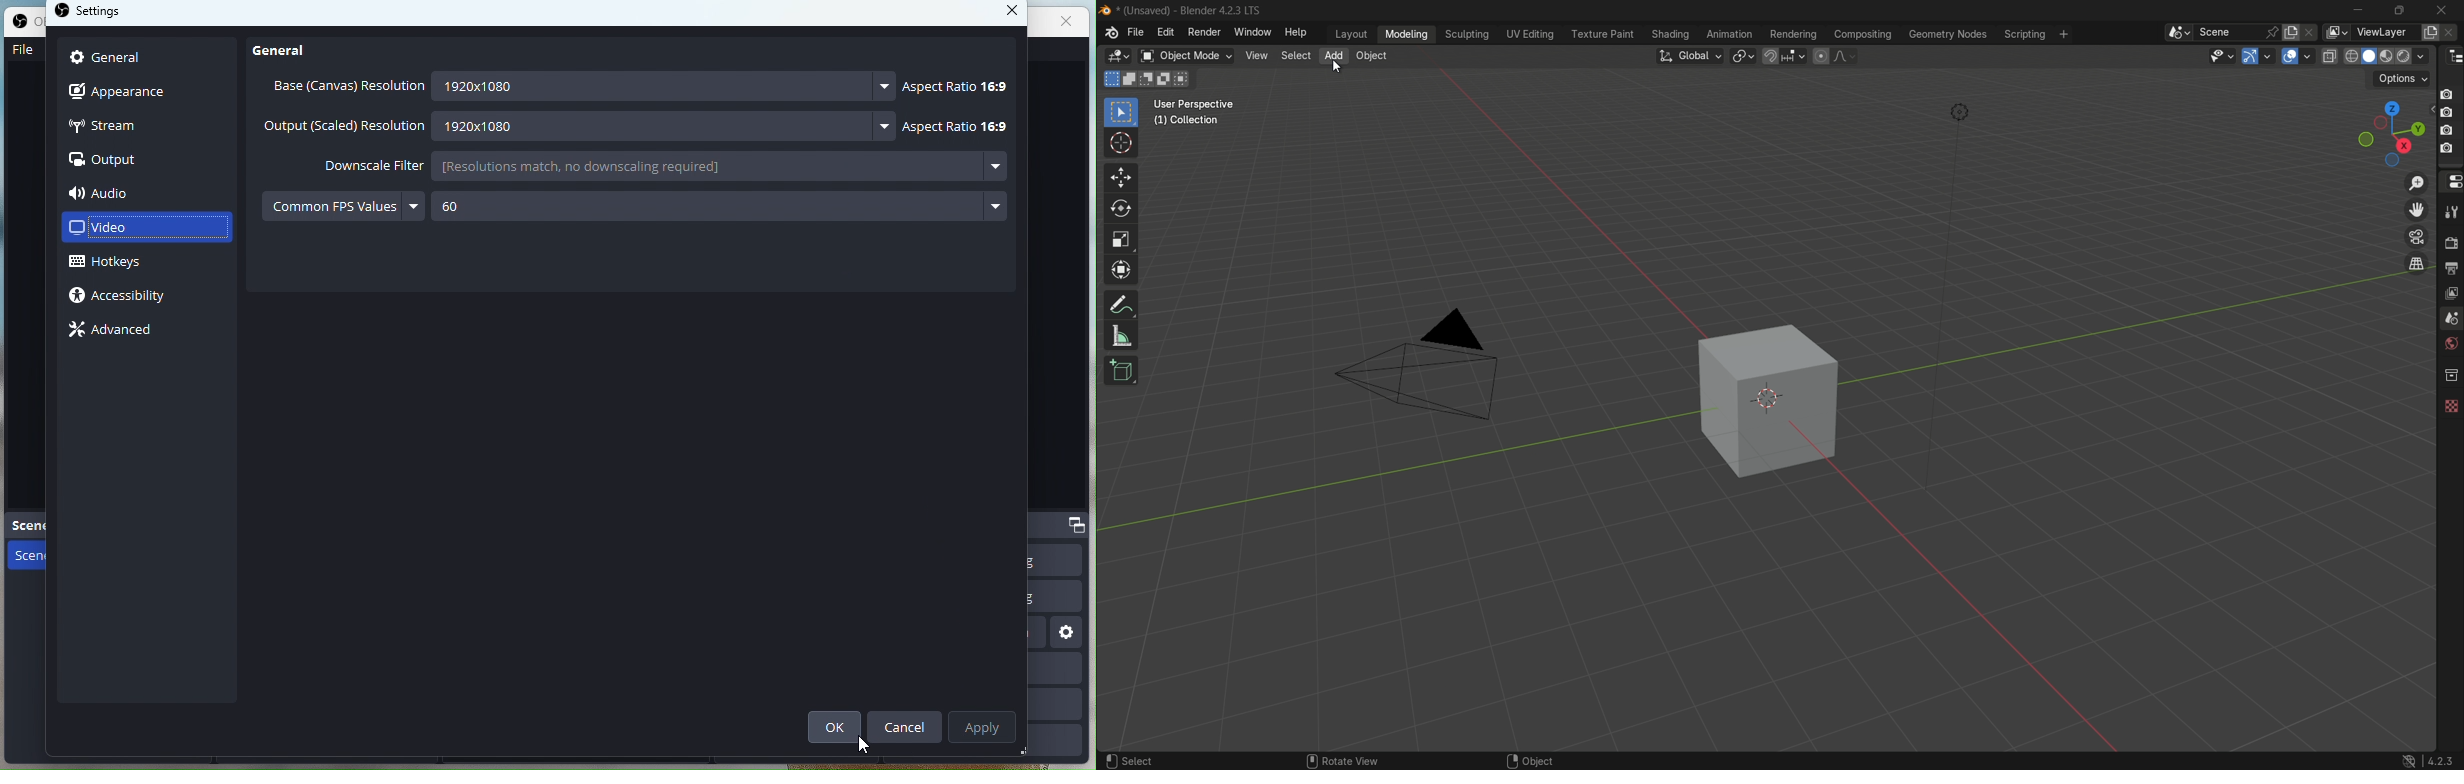  I want to click on OBS studio logo, so click(63, 13).